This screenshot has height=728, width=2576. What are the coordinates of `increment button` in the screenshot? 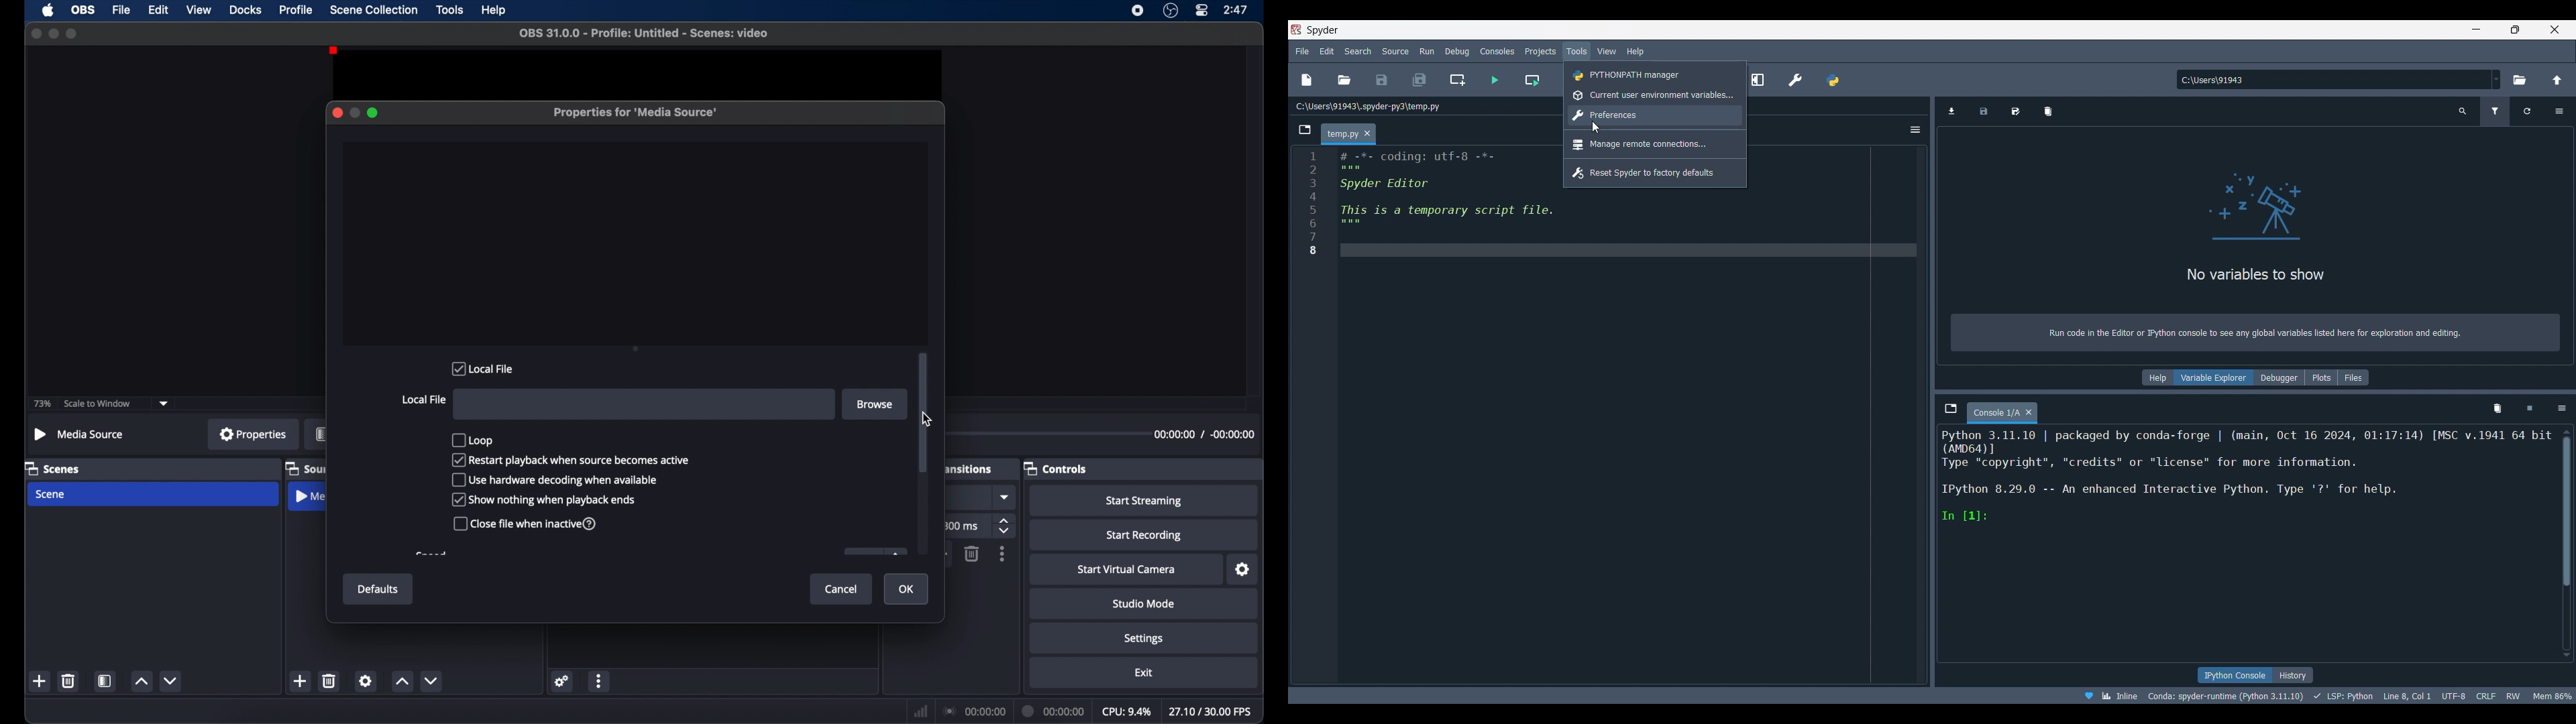 It's located at (141, 681).